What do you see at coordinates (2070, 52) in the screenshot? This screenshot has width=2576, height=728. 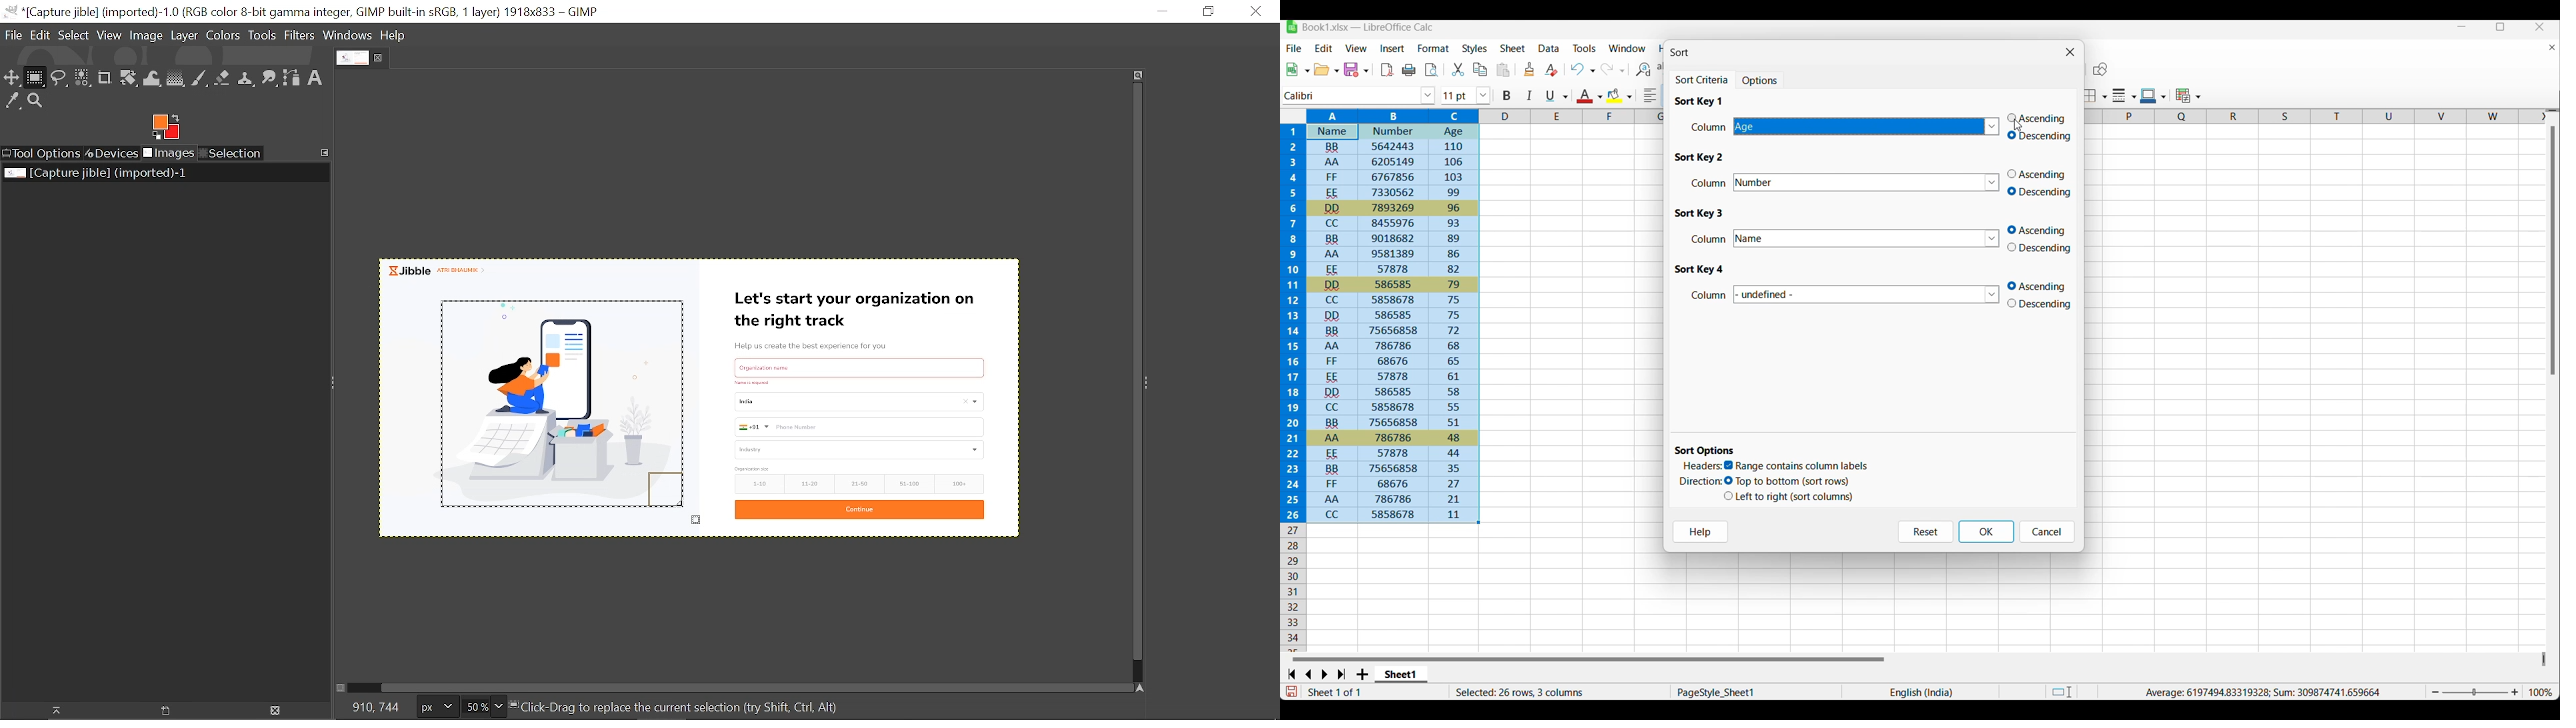 I see `Close window` at bounding box center [2070, 52].